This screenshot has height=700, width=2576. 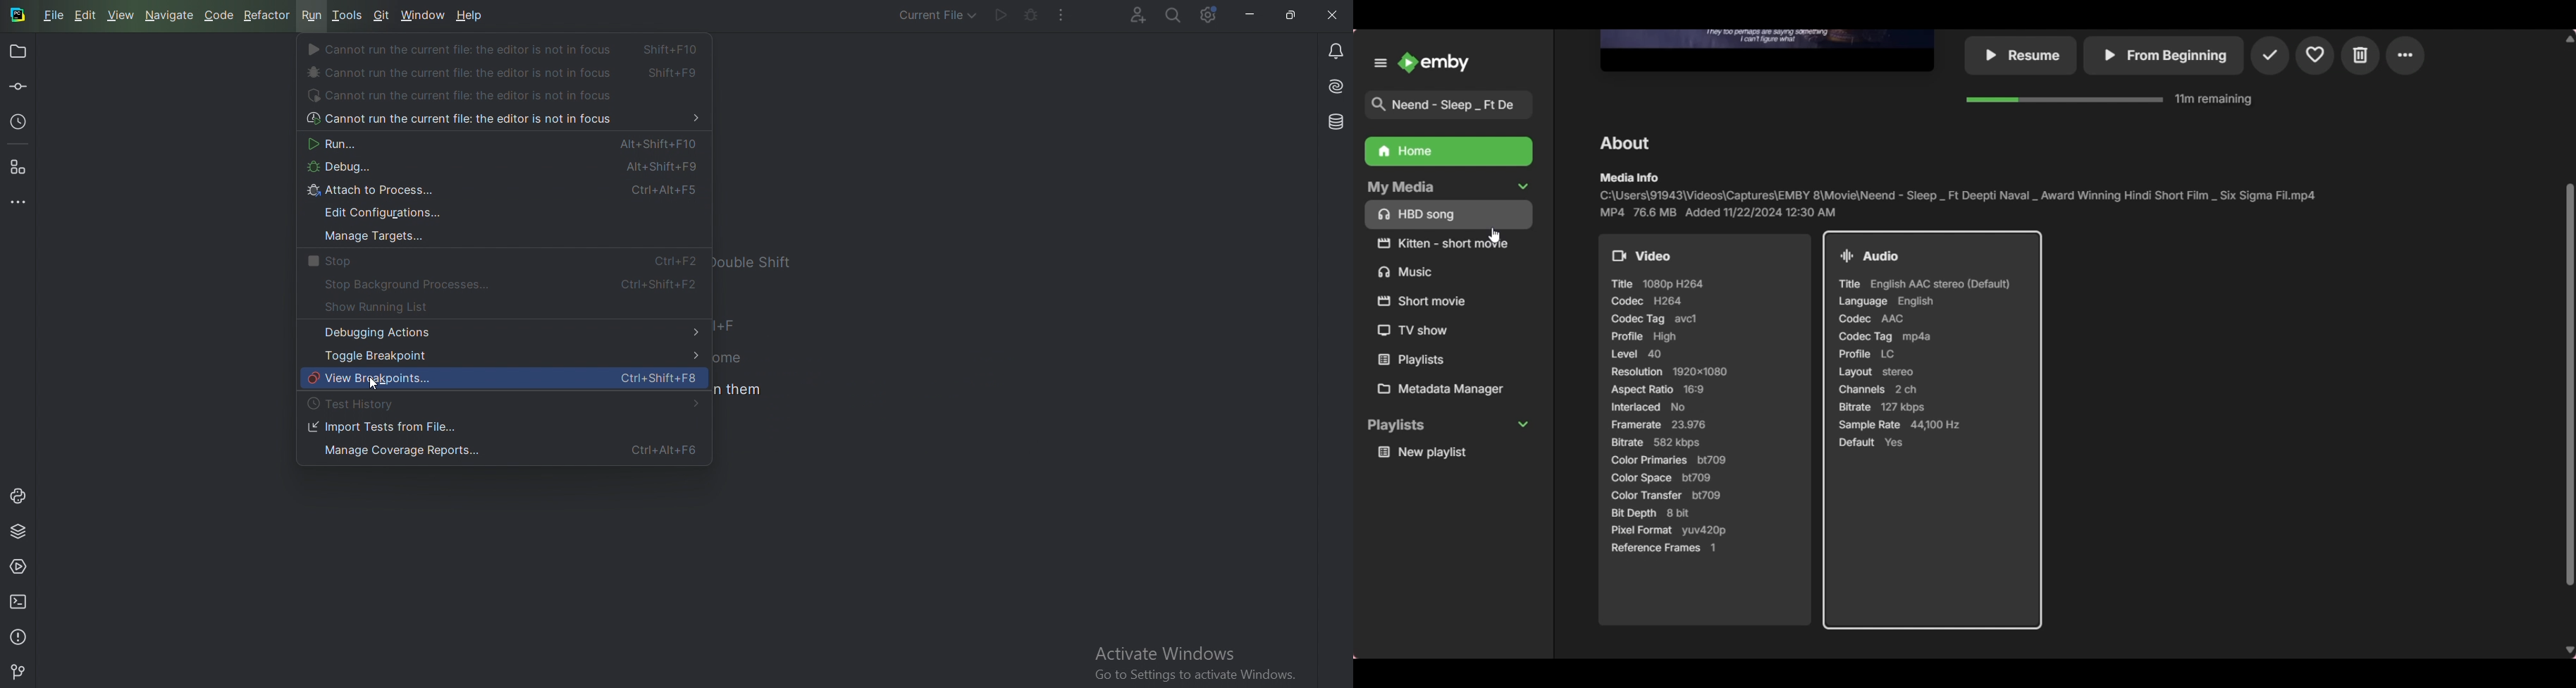 What do you see at coordinates (20, 125) in the screenshot?
I see `Local history` at bounding box center [20, 125].